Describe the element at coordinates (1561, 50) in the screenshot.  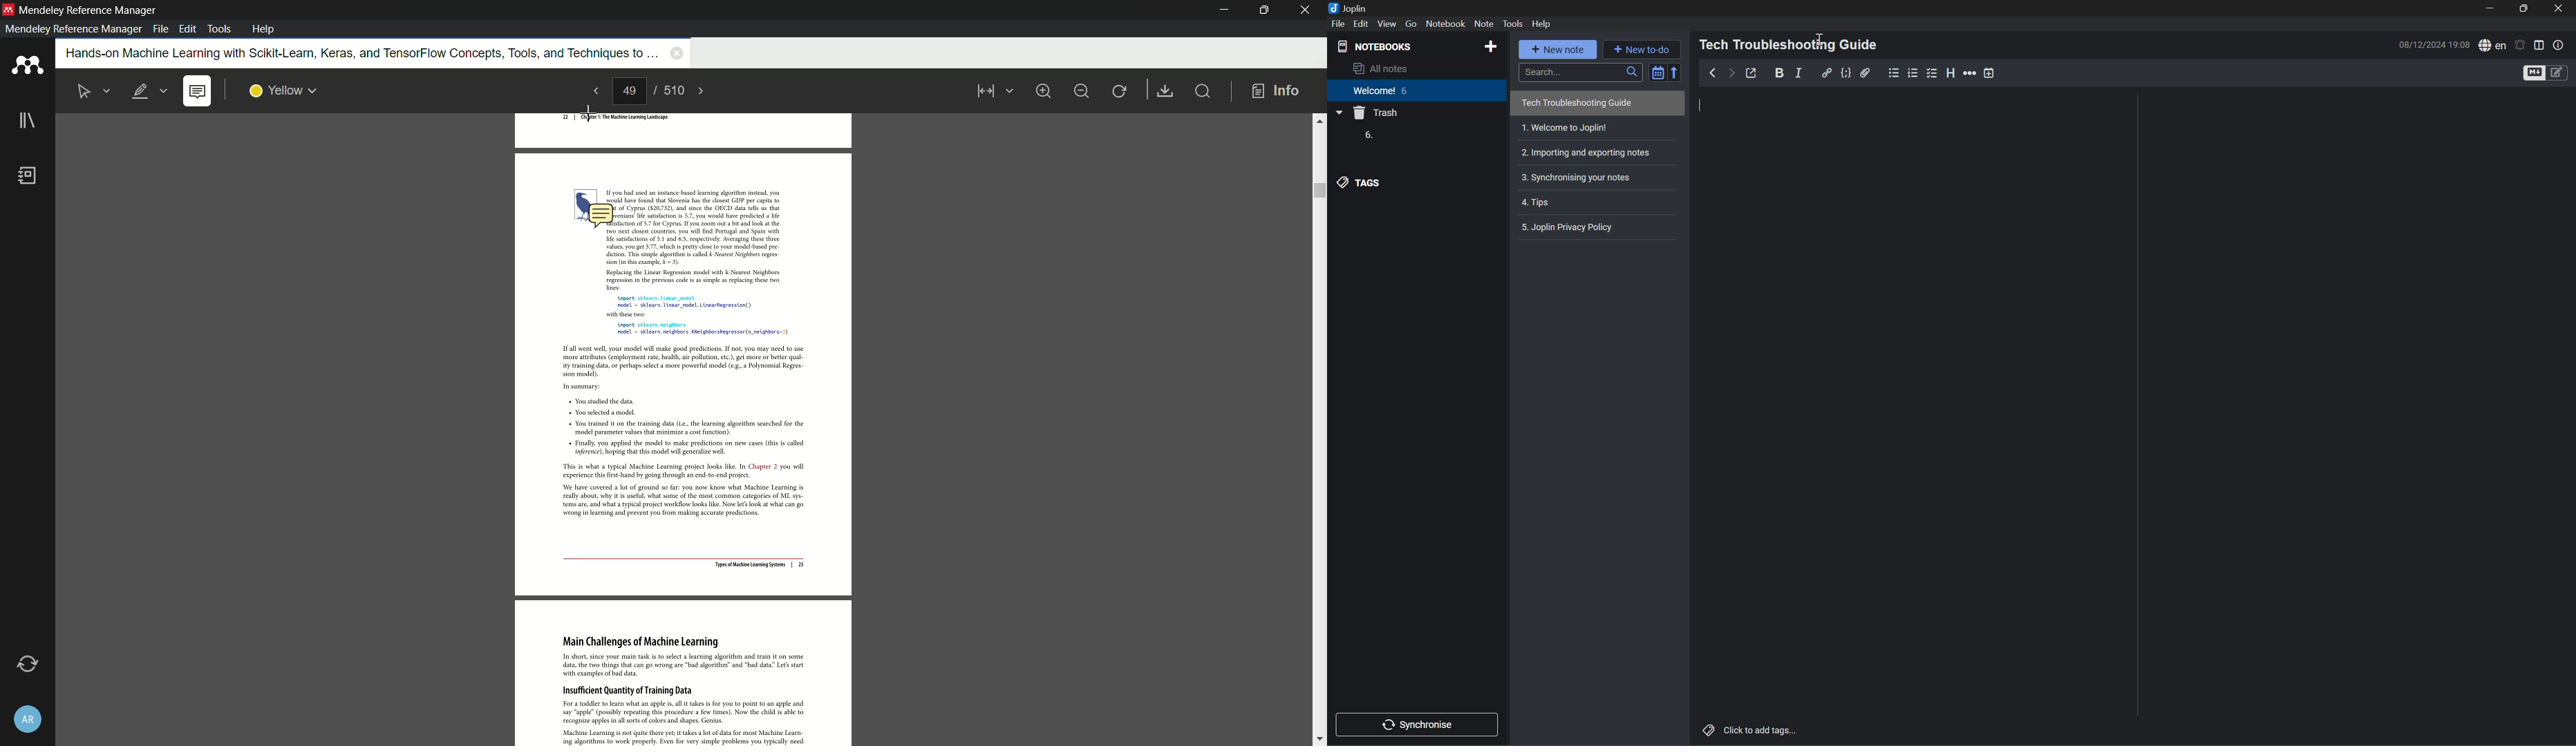
I see `New note` at that location.